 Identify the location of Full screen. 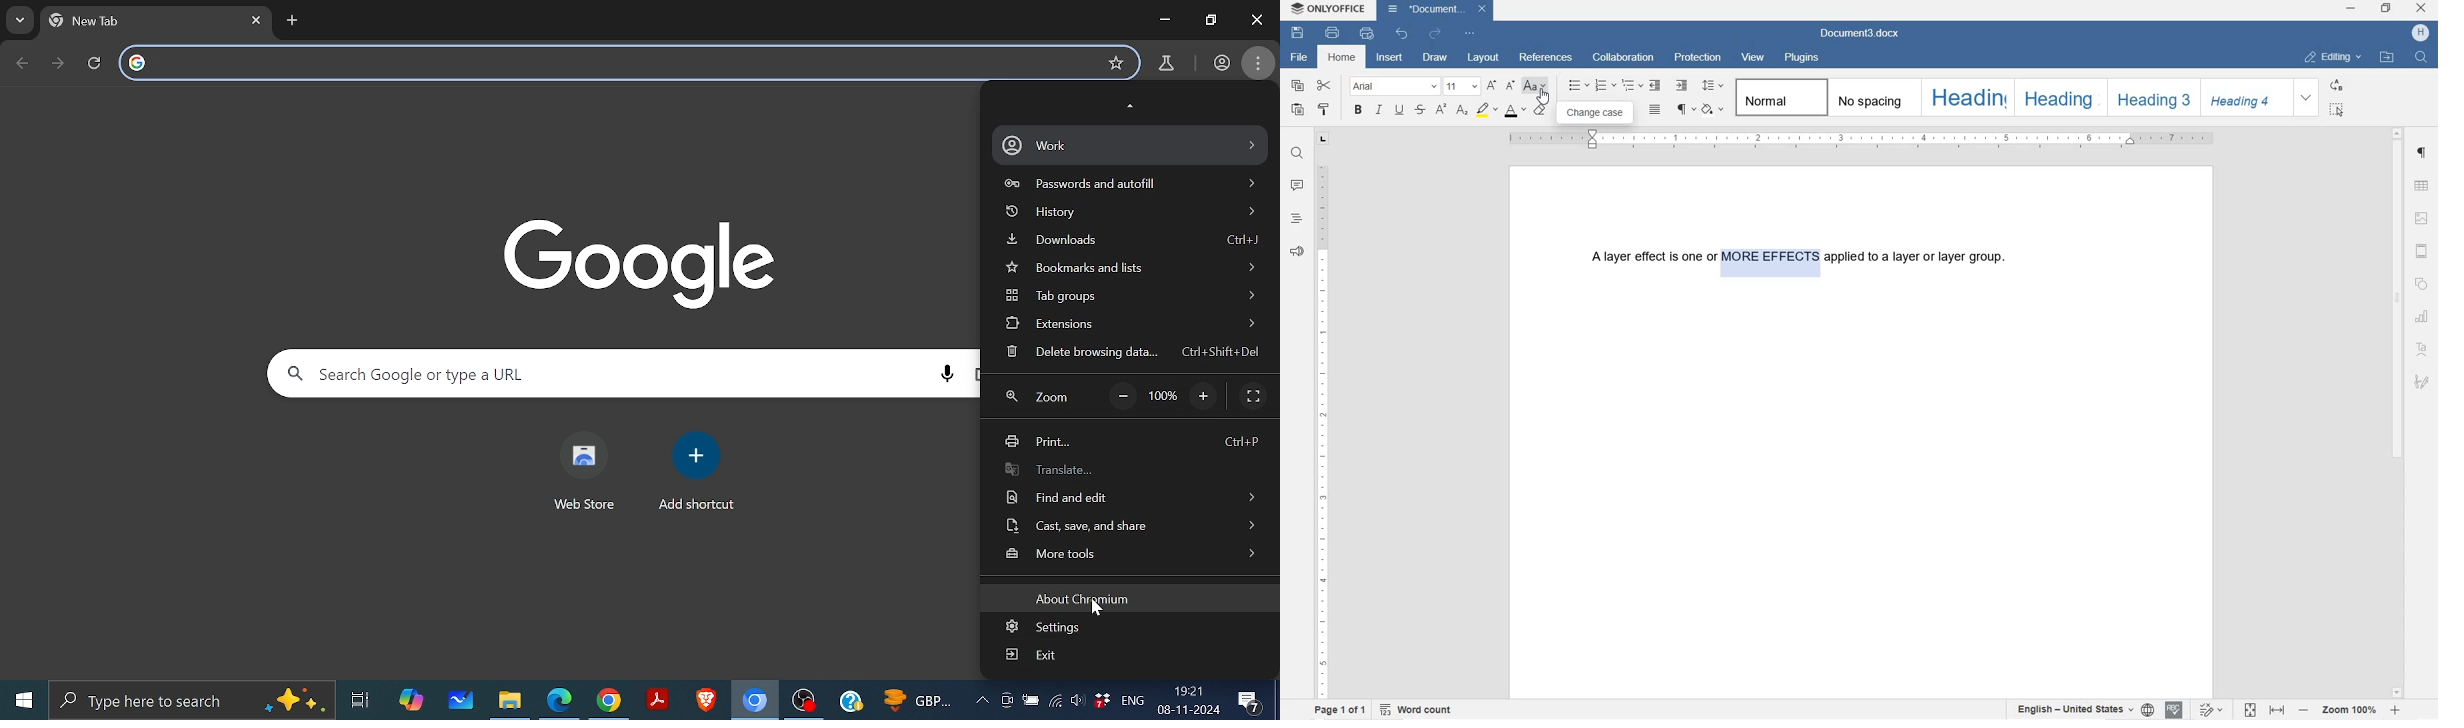
(1253, 395).